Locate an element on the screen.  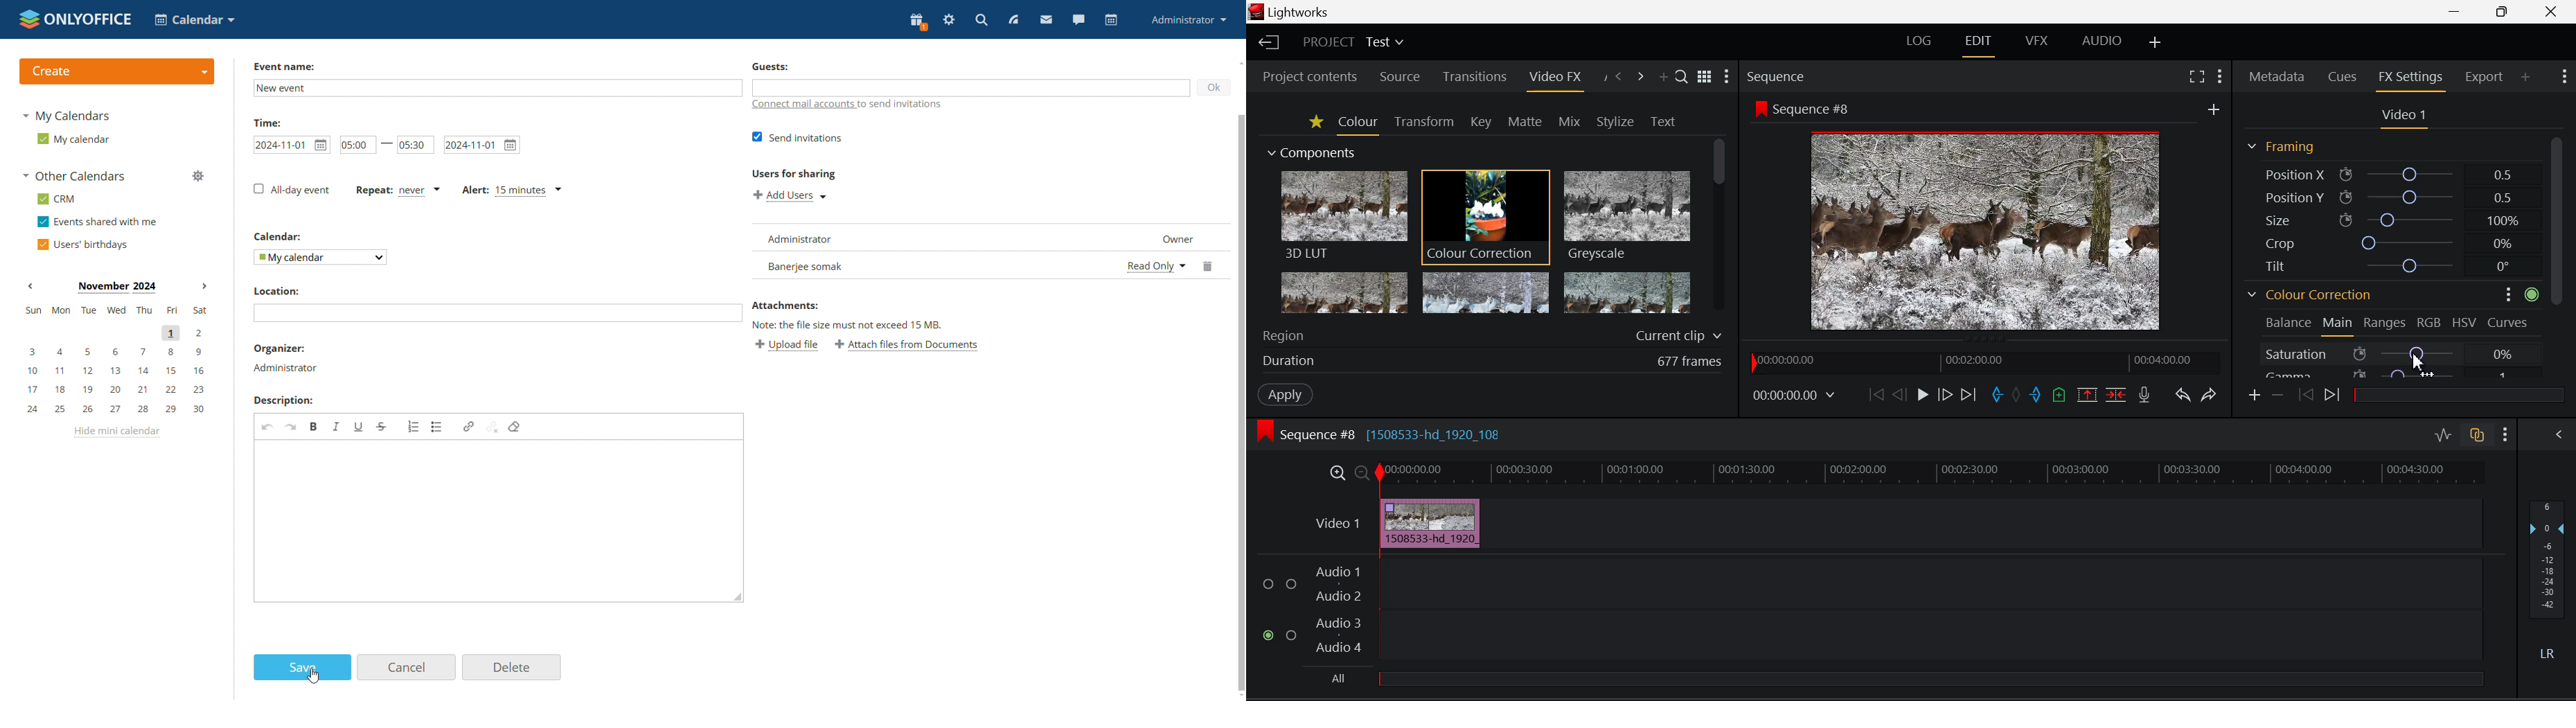
Metadata is located at coordinates (2277, 78).